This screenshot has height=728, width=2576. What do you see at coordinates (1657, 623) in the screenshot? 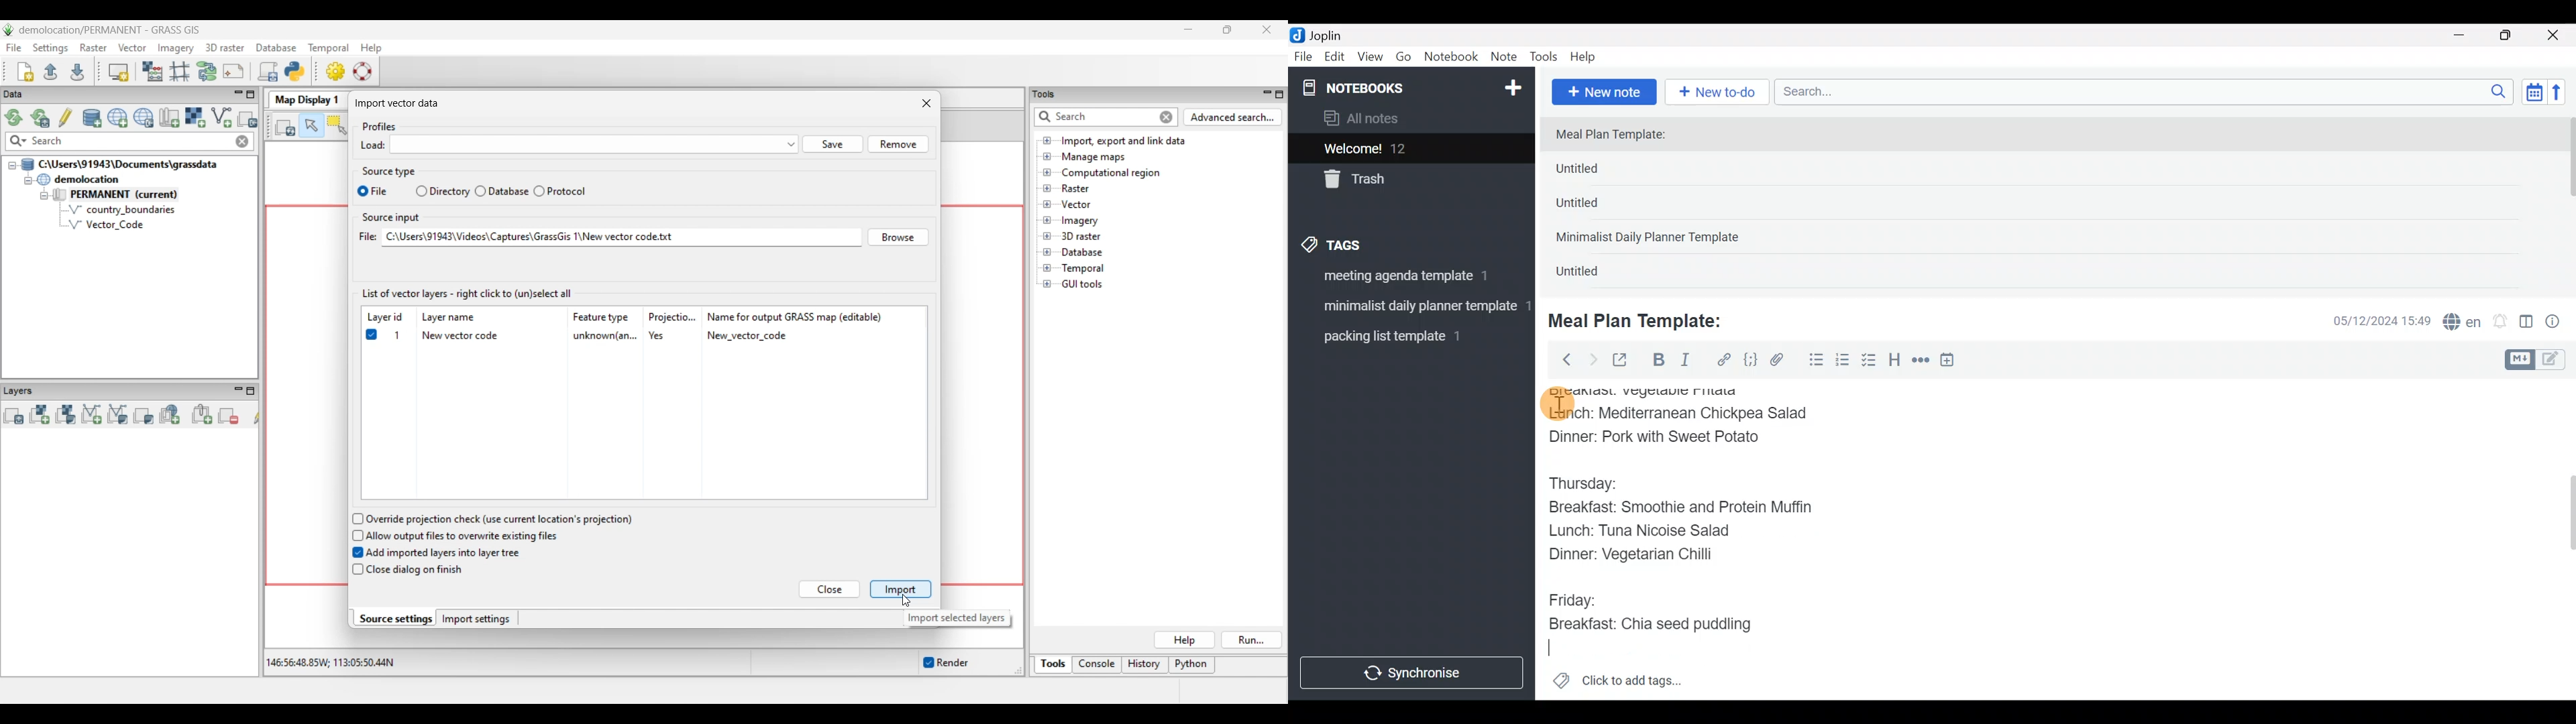
I see `Breakfast: Chia seed puddling` at bounding box center [1657, 623].